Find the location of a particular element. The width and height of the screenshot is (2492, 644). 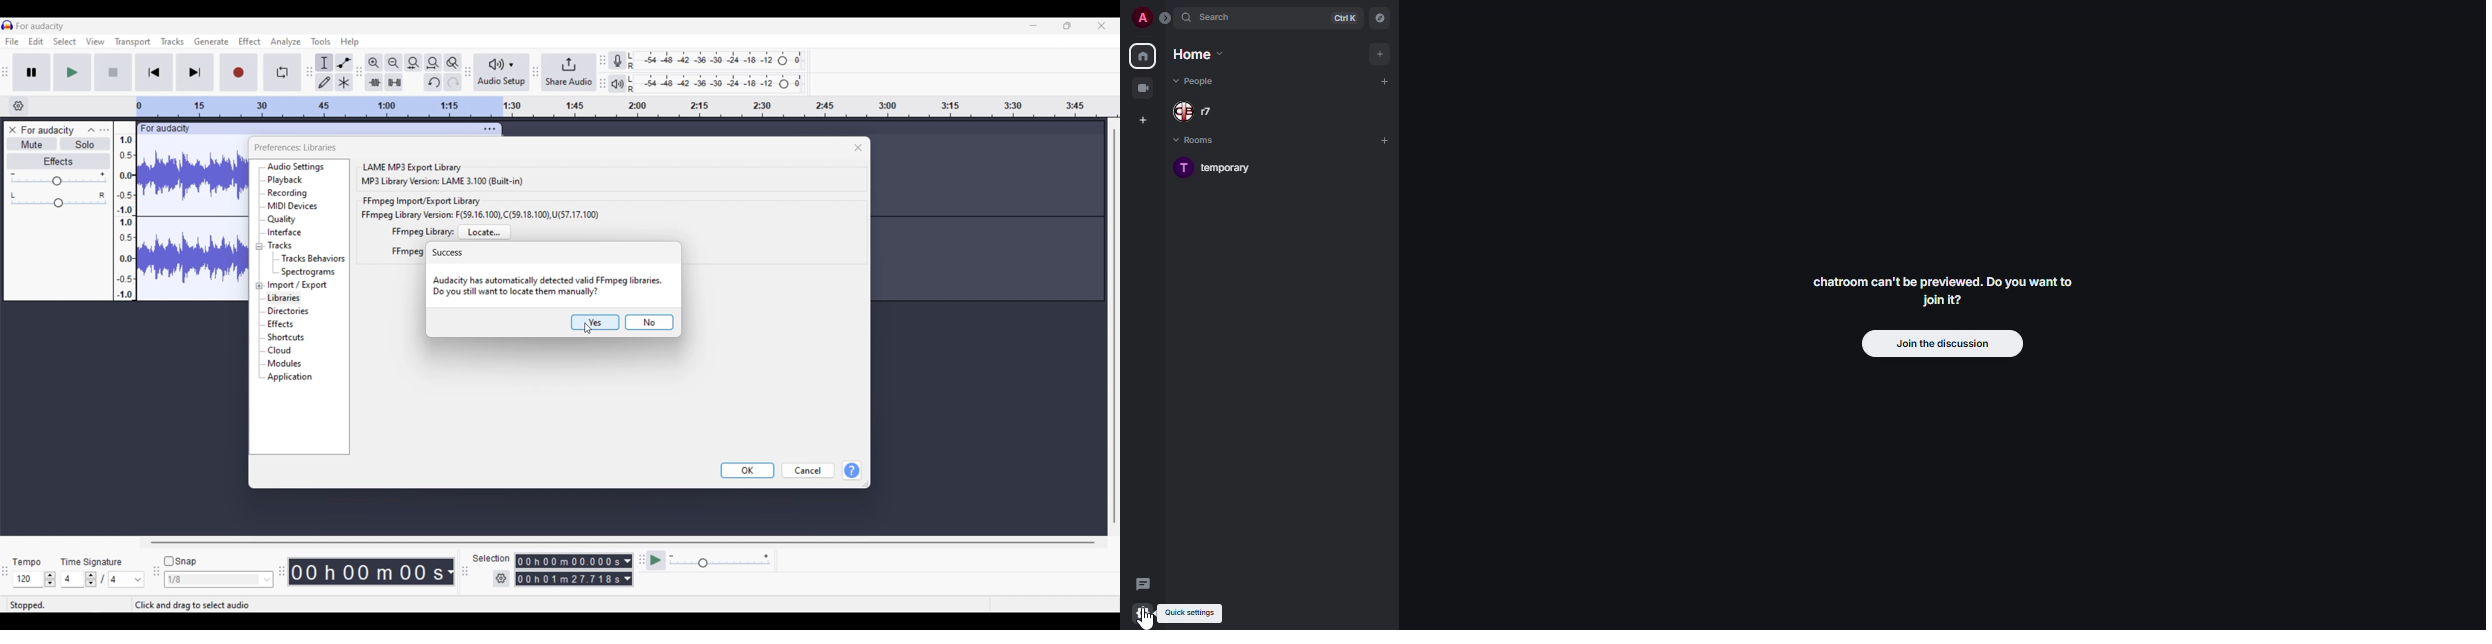

Fit selection to width is located at coordinates (414, 62).